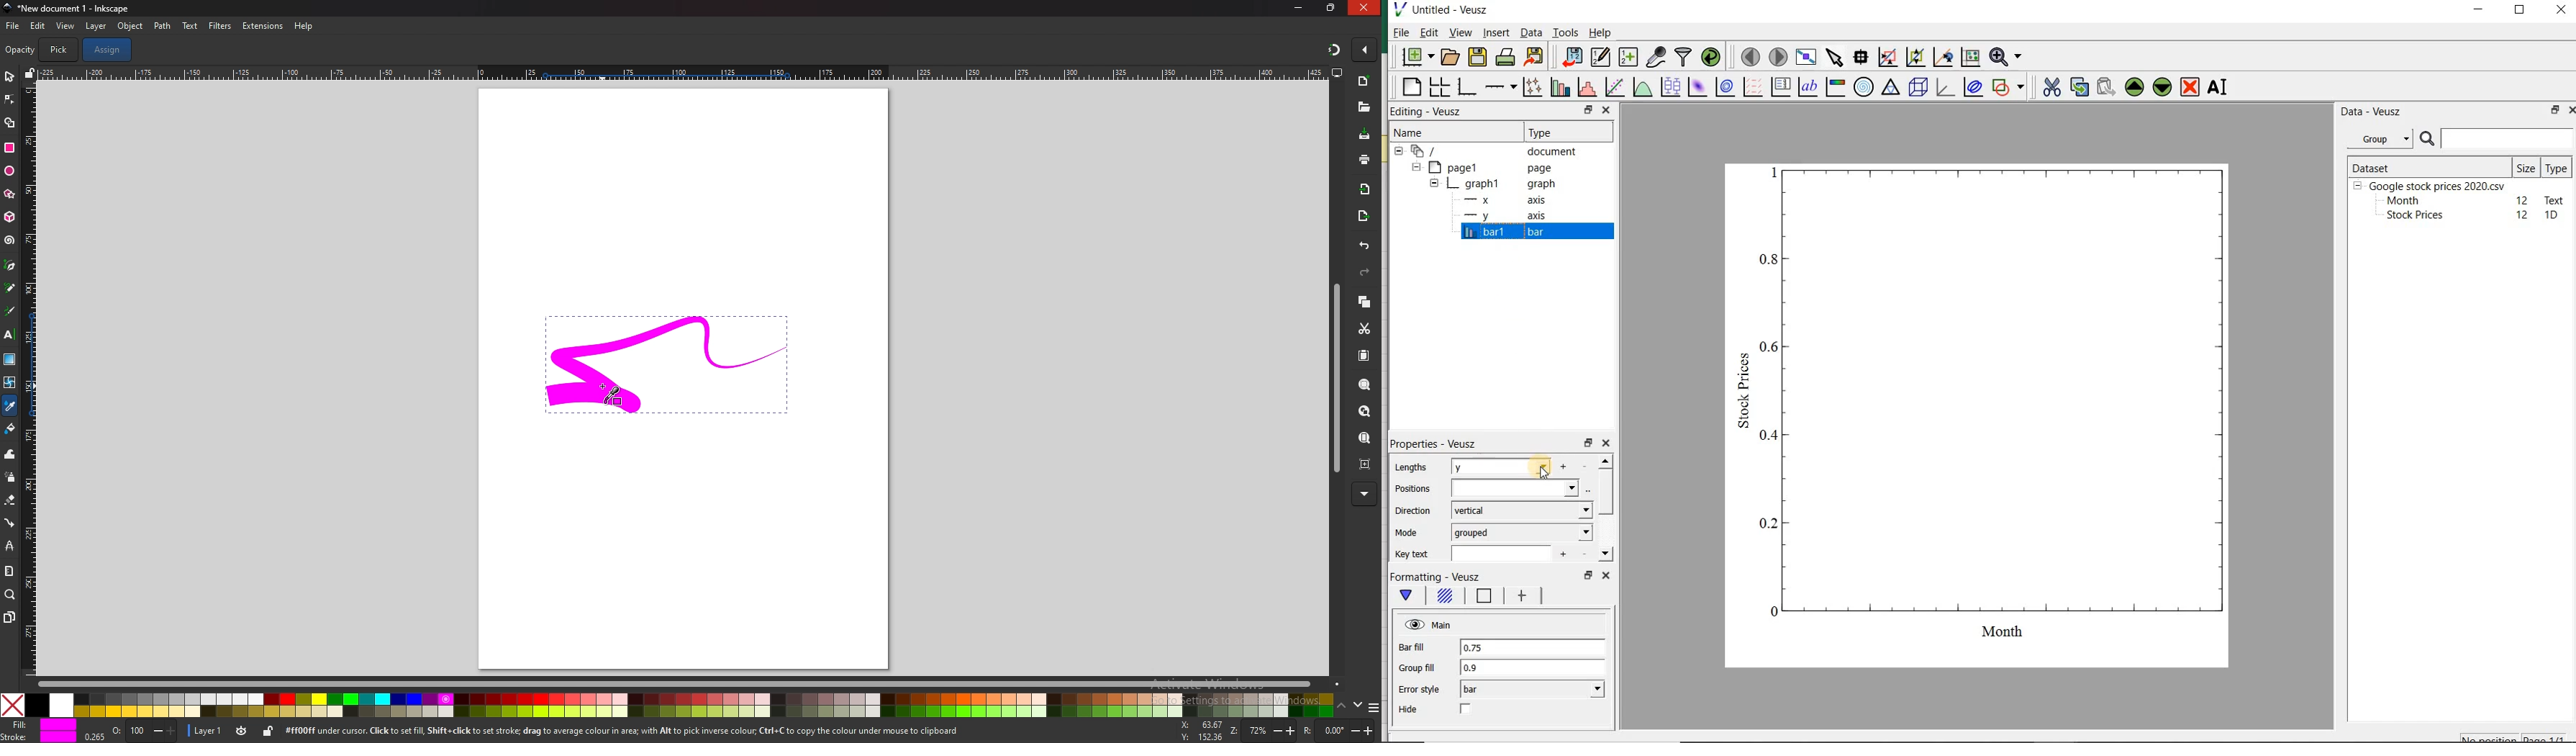 The height and width of the screenshot is (756, 2576). I want to click on 1D, so click(2553, 216).